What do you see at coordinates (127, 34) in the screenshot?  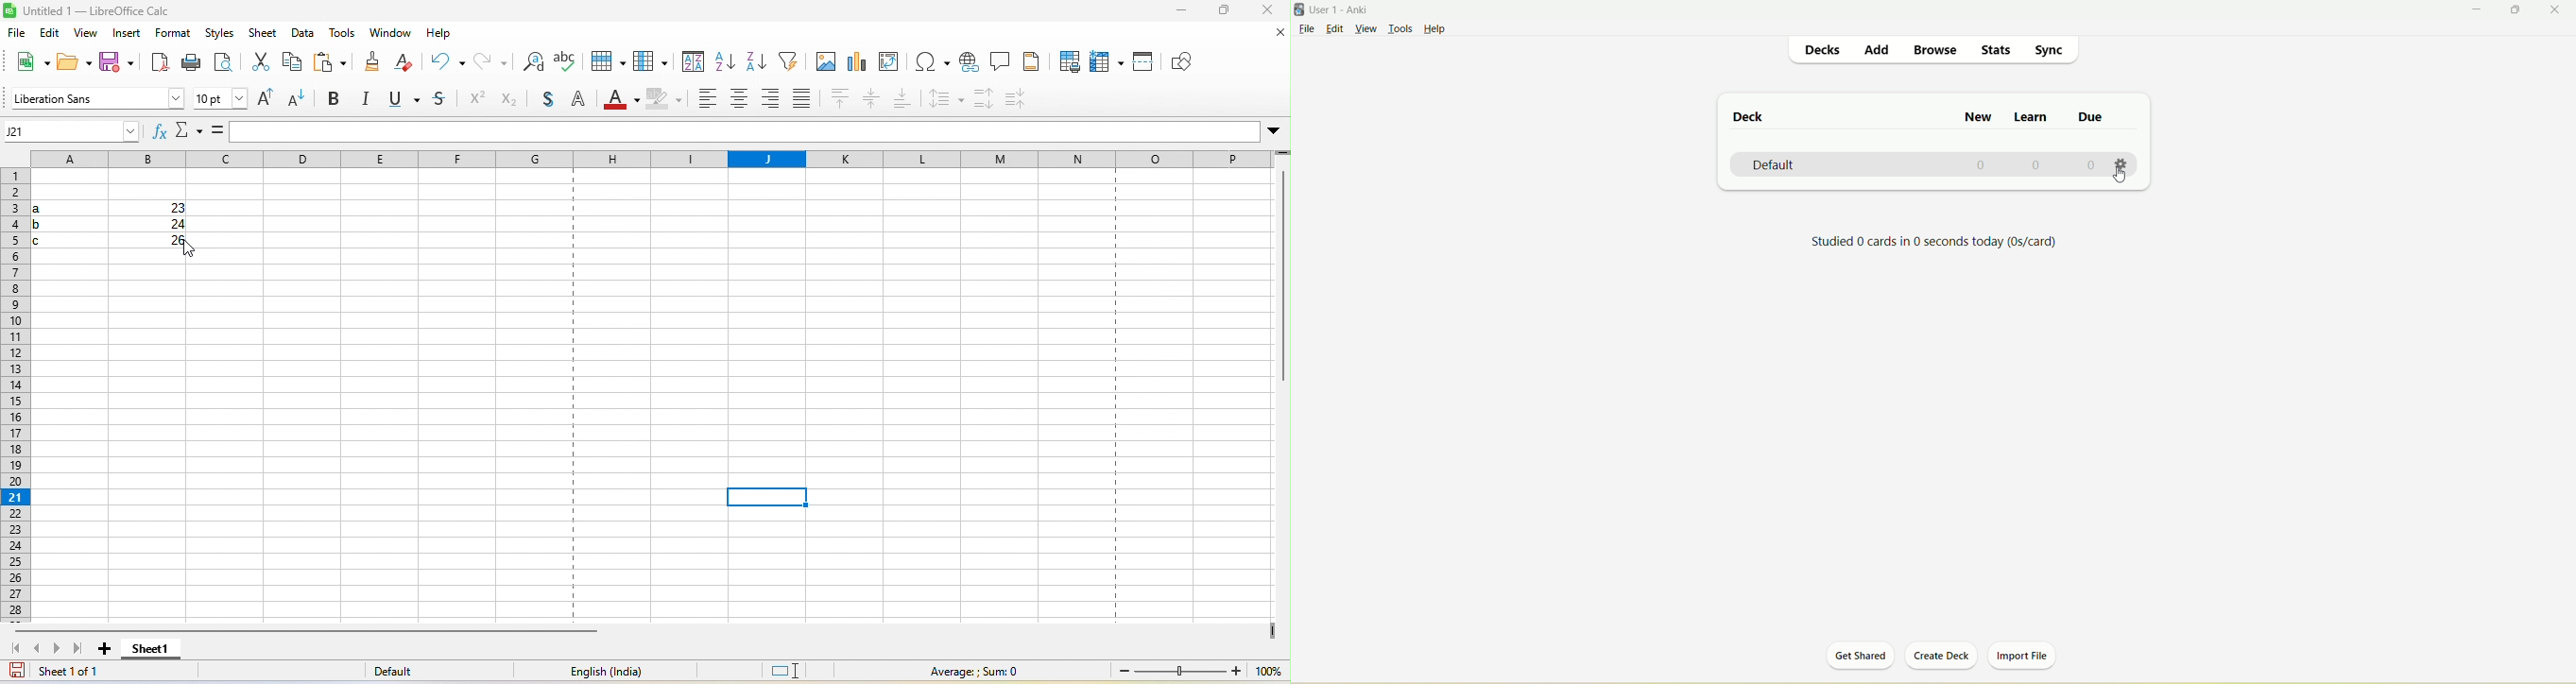 I see `insert` at bounding box center [127, 34].